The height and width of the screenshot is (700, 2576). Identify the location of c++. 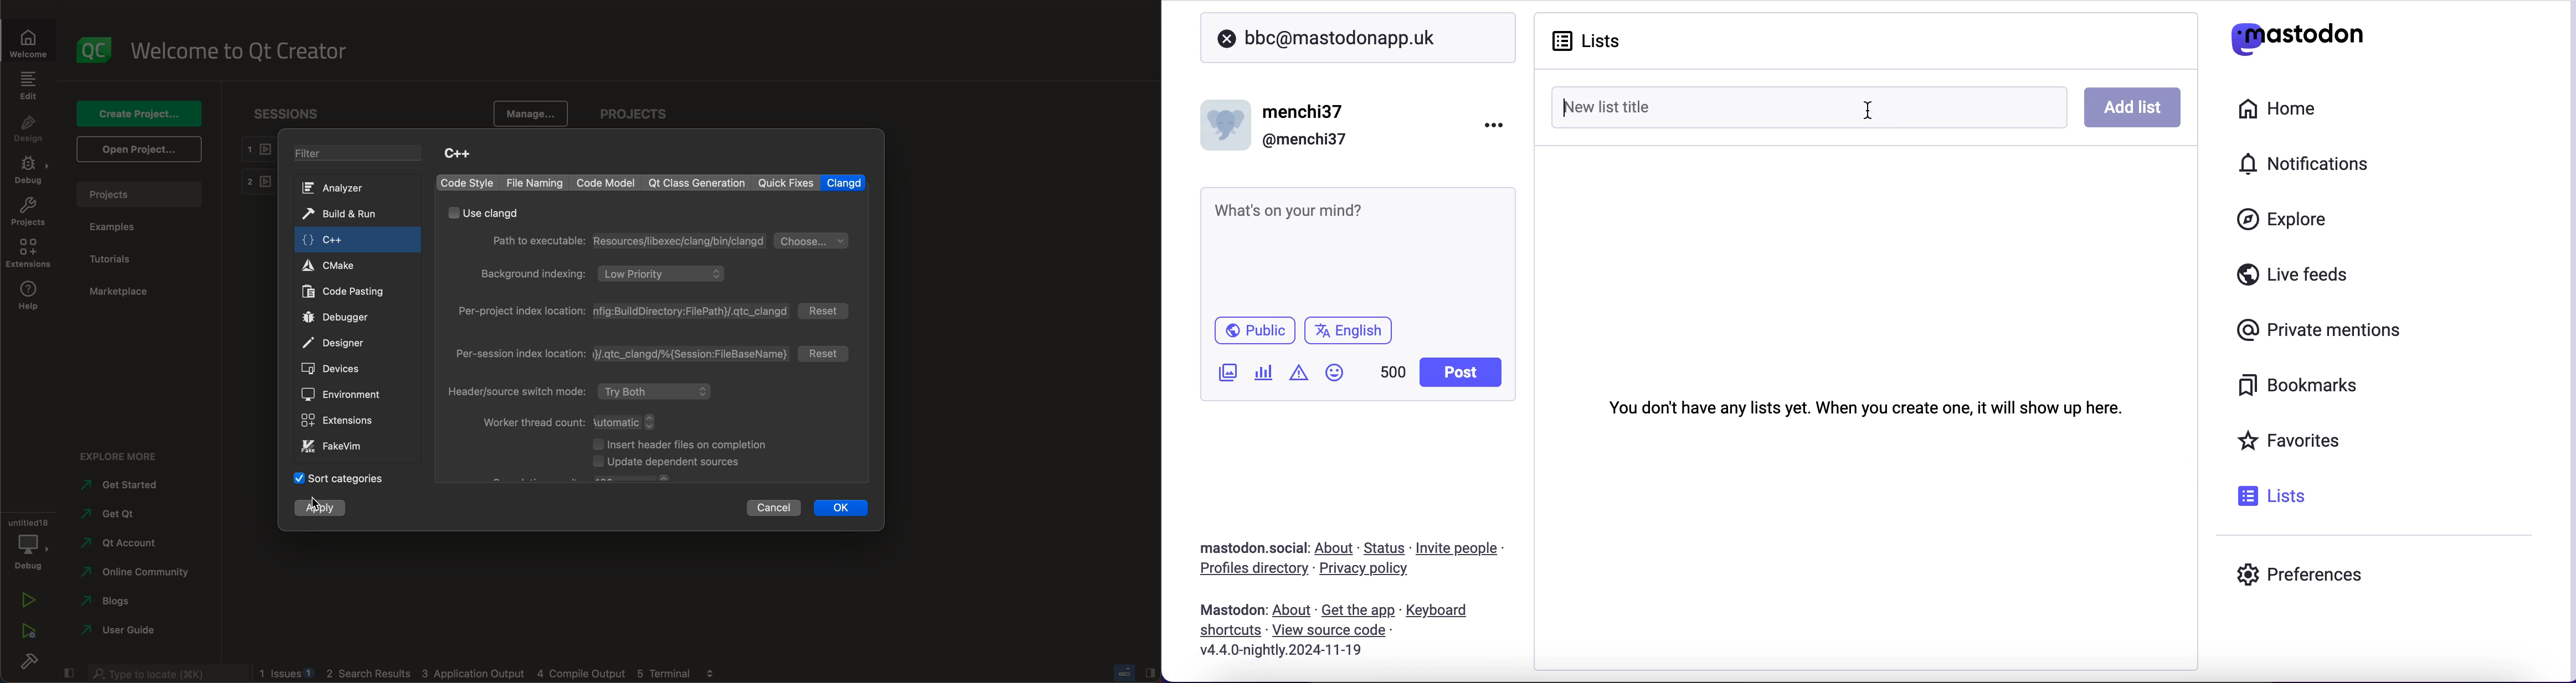
(357, 369).